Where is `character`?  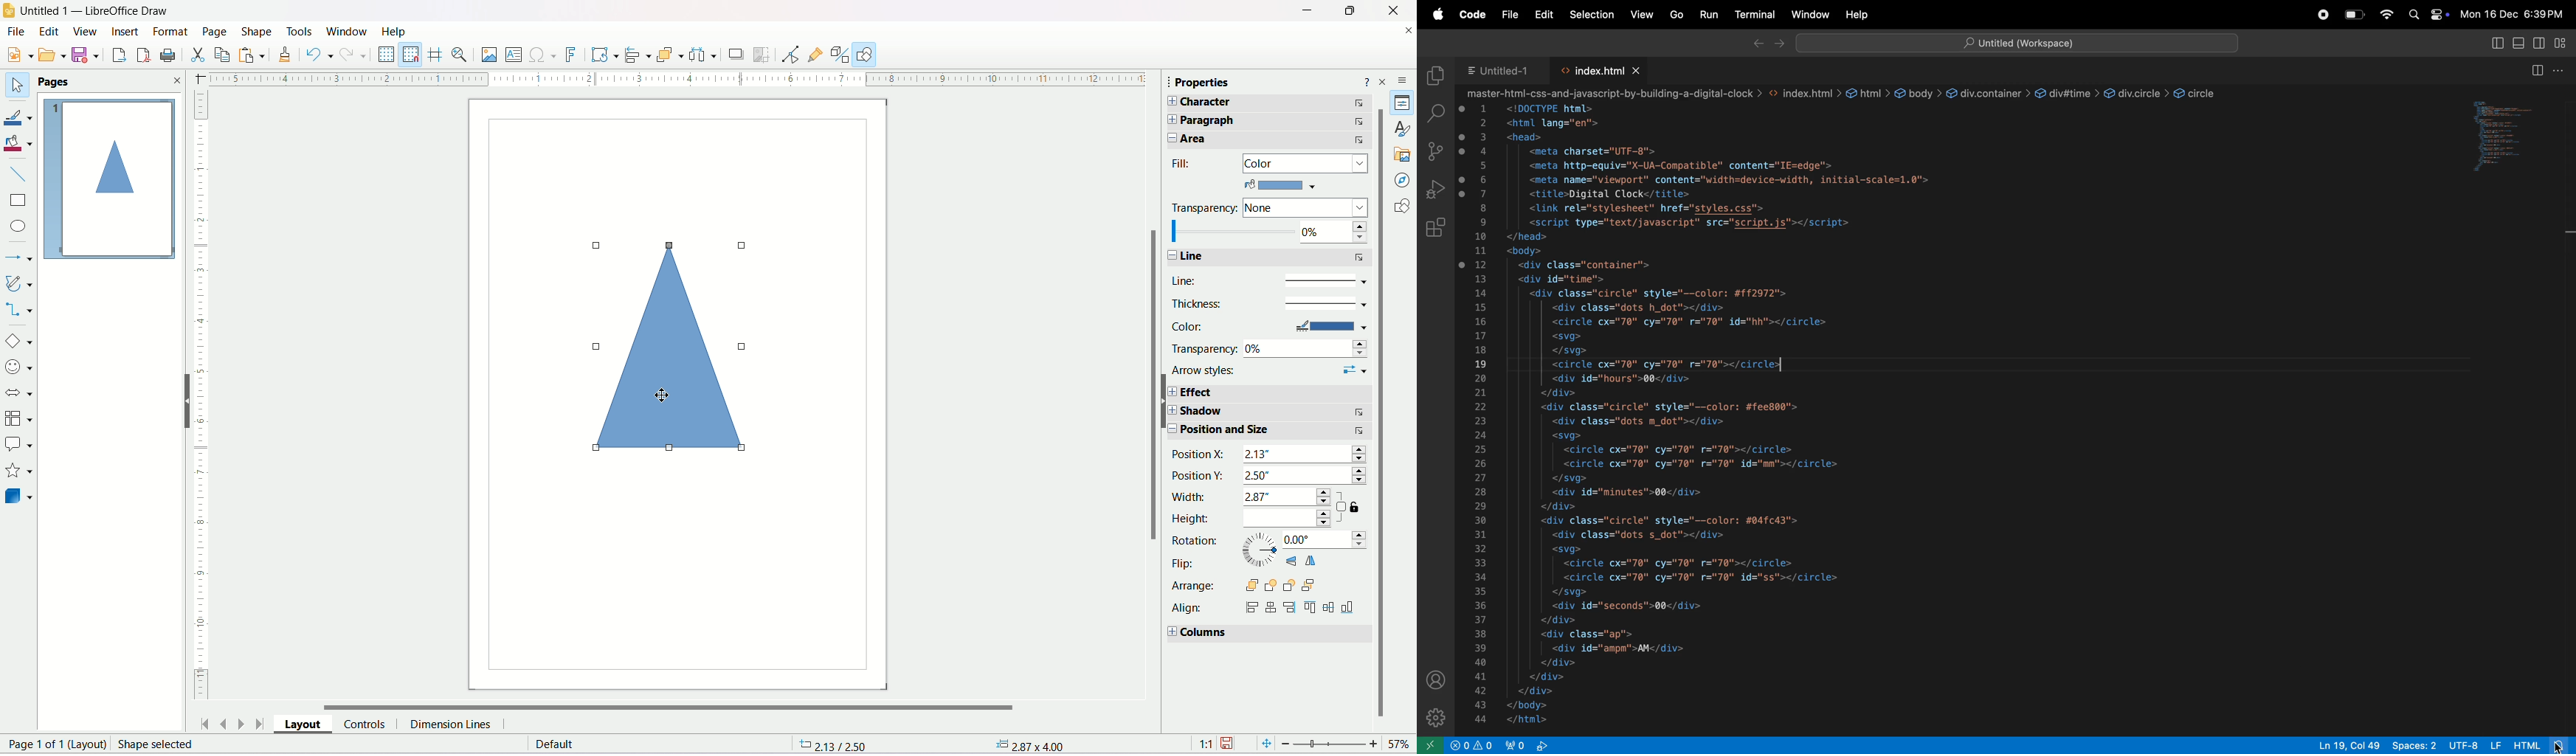
character is located at coordinates (1265, 104).